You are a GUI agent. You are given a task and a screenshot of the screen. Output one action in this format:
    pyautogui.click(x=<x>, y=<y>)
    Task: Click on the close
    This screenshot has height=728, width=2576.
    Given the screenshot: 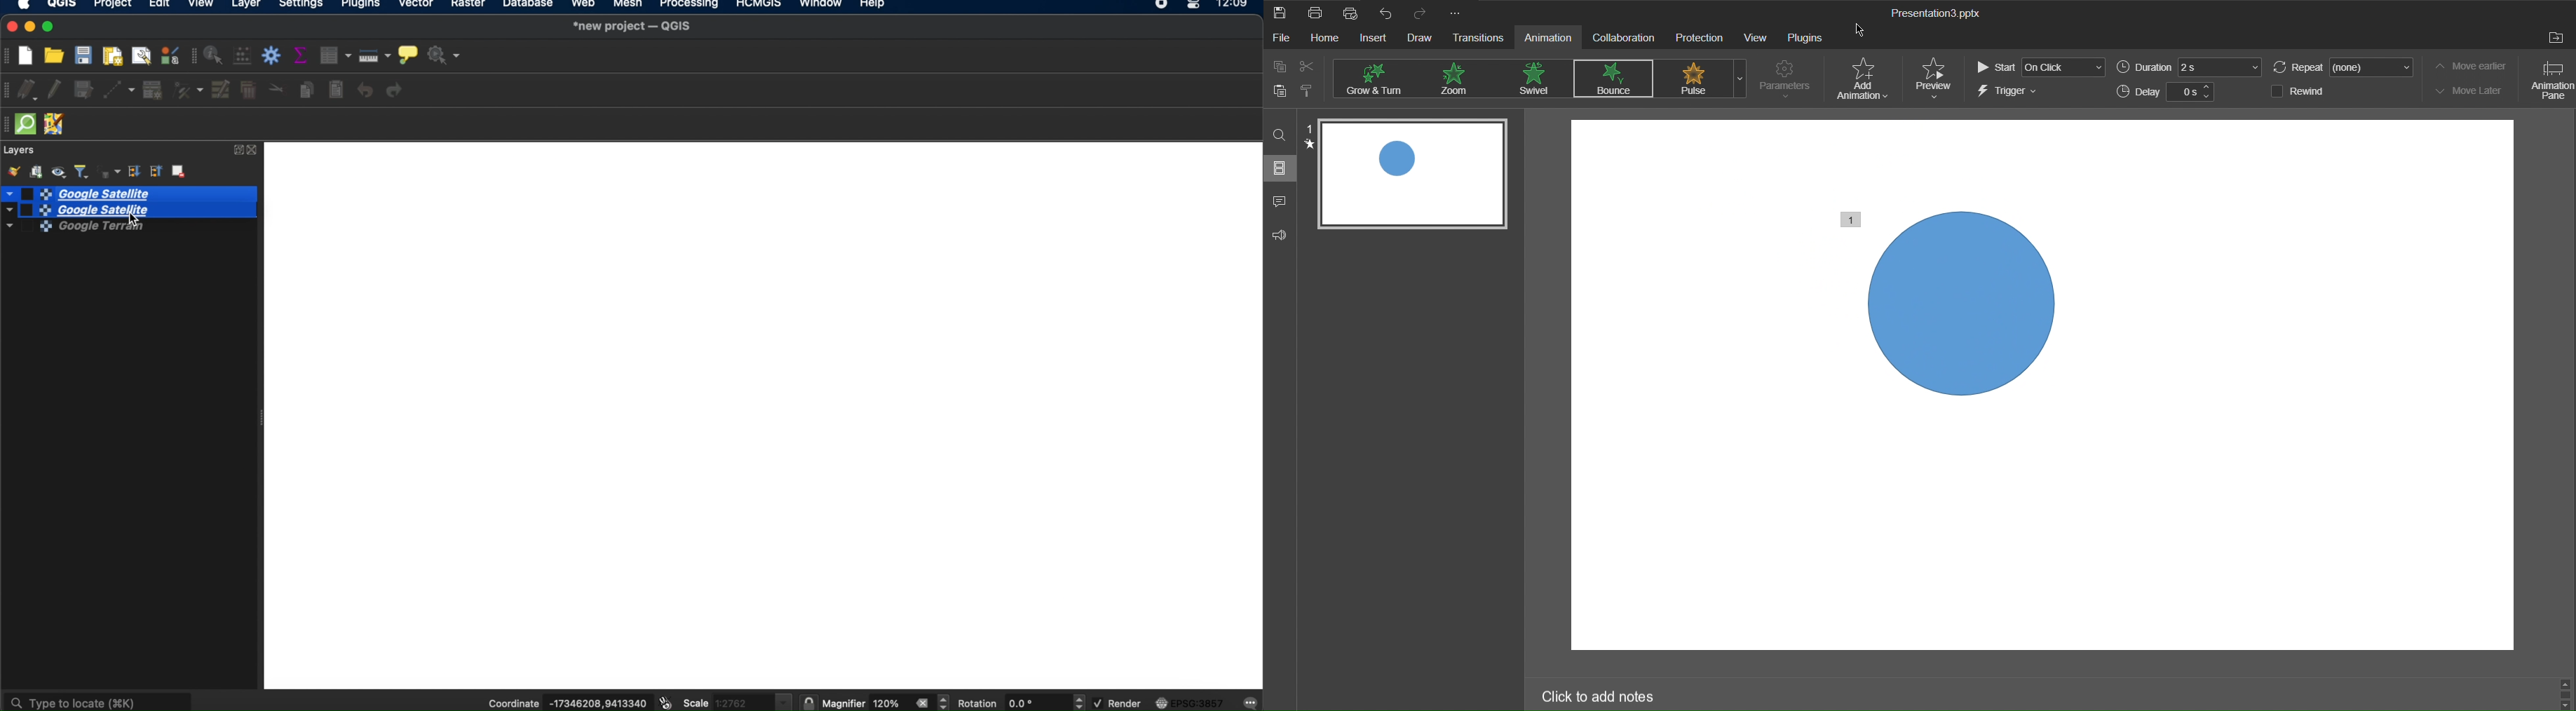 What is the action you would take?
    pyautogui.click(x=9, y=27)
    